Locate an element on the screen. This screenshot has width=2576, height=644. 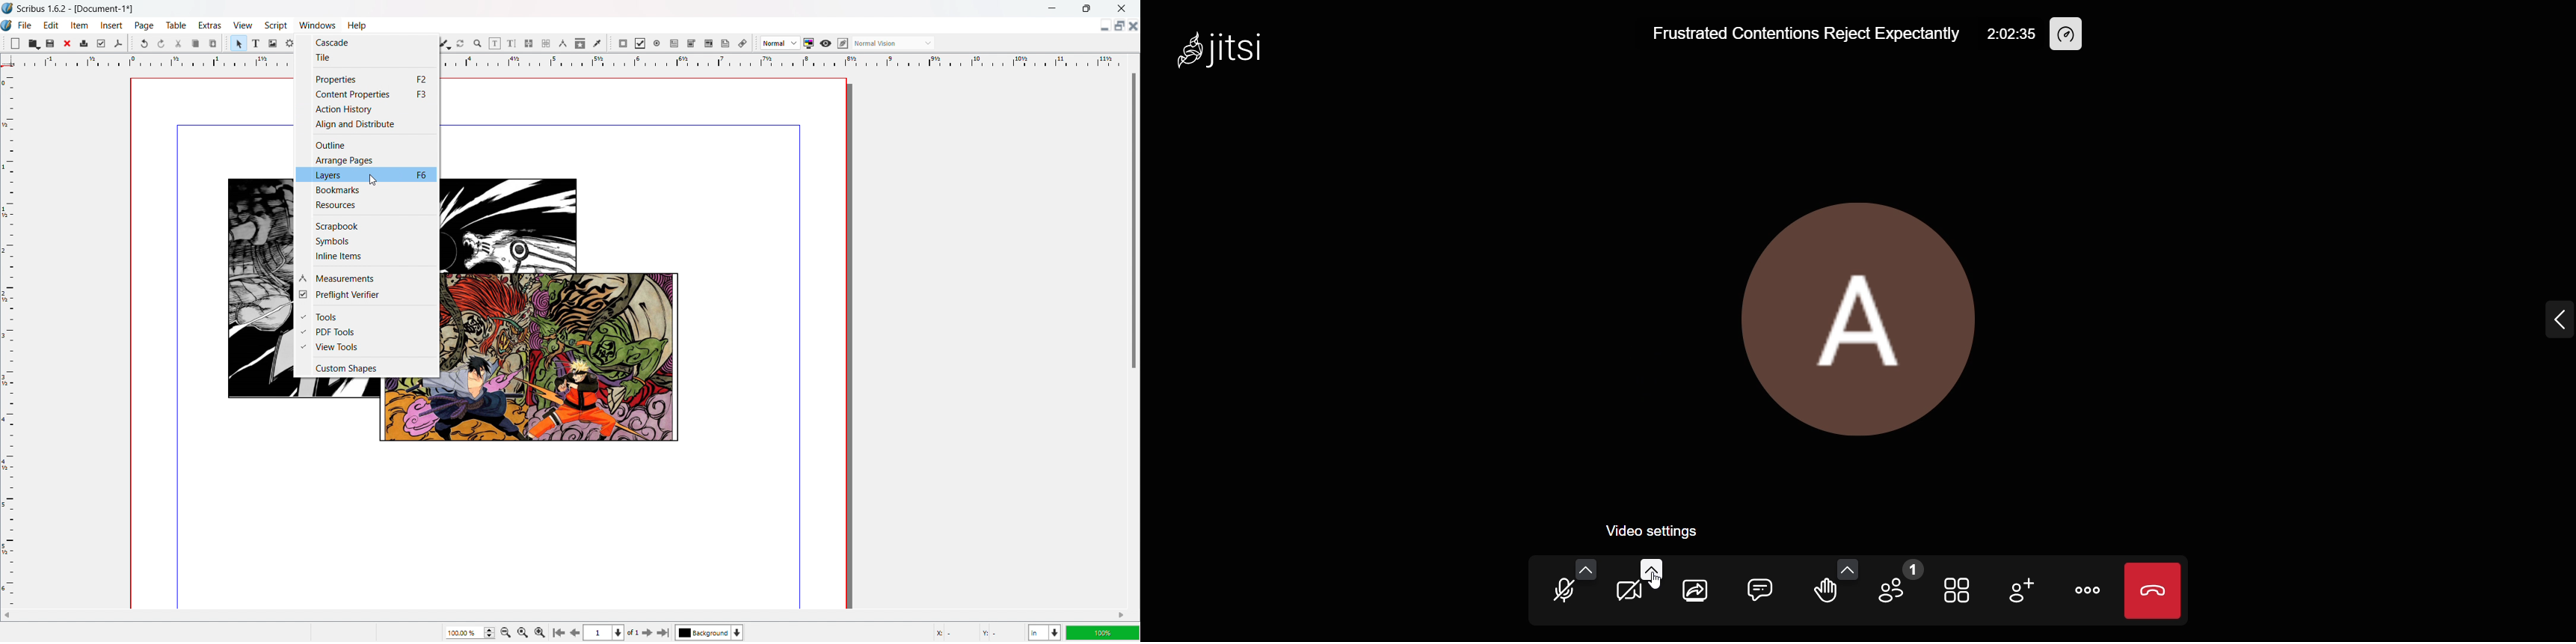
unlink text frames is located at coordinates (546, 43).